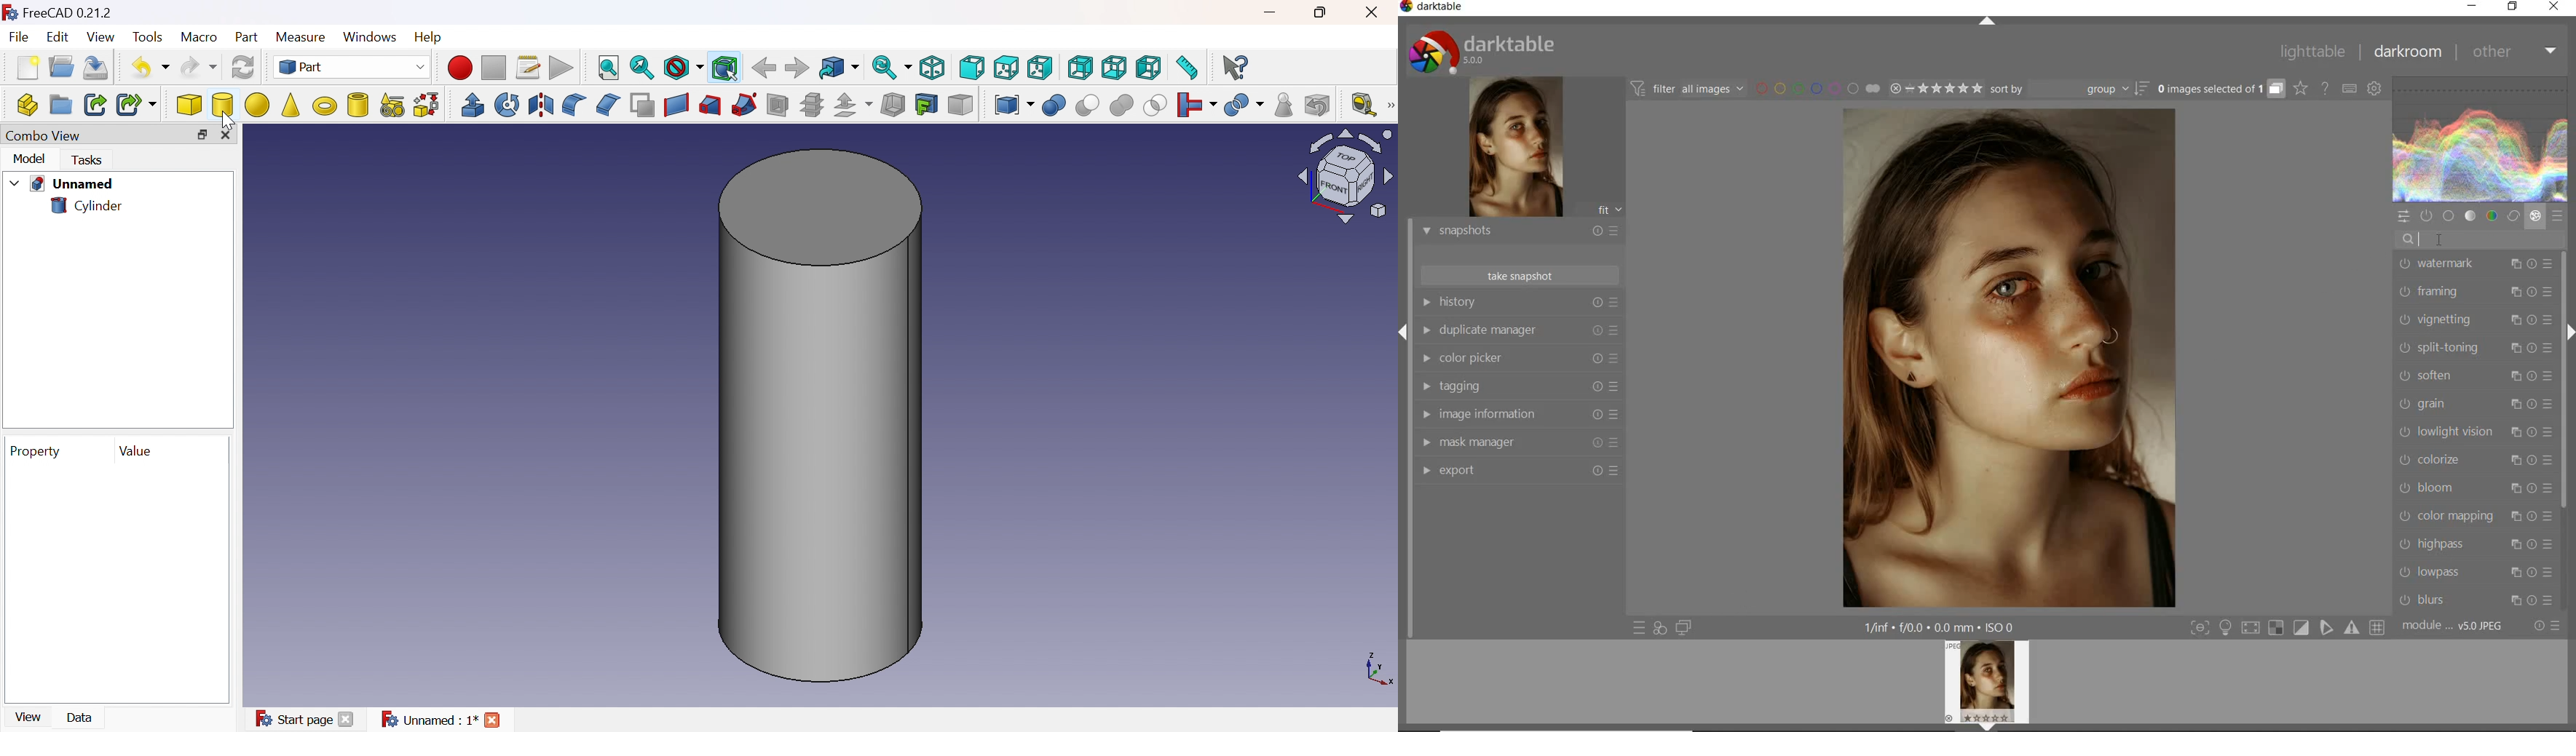 The height and width of the screenshot is (756, 2576). I want to click on File, so click(20, 38).